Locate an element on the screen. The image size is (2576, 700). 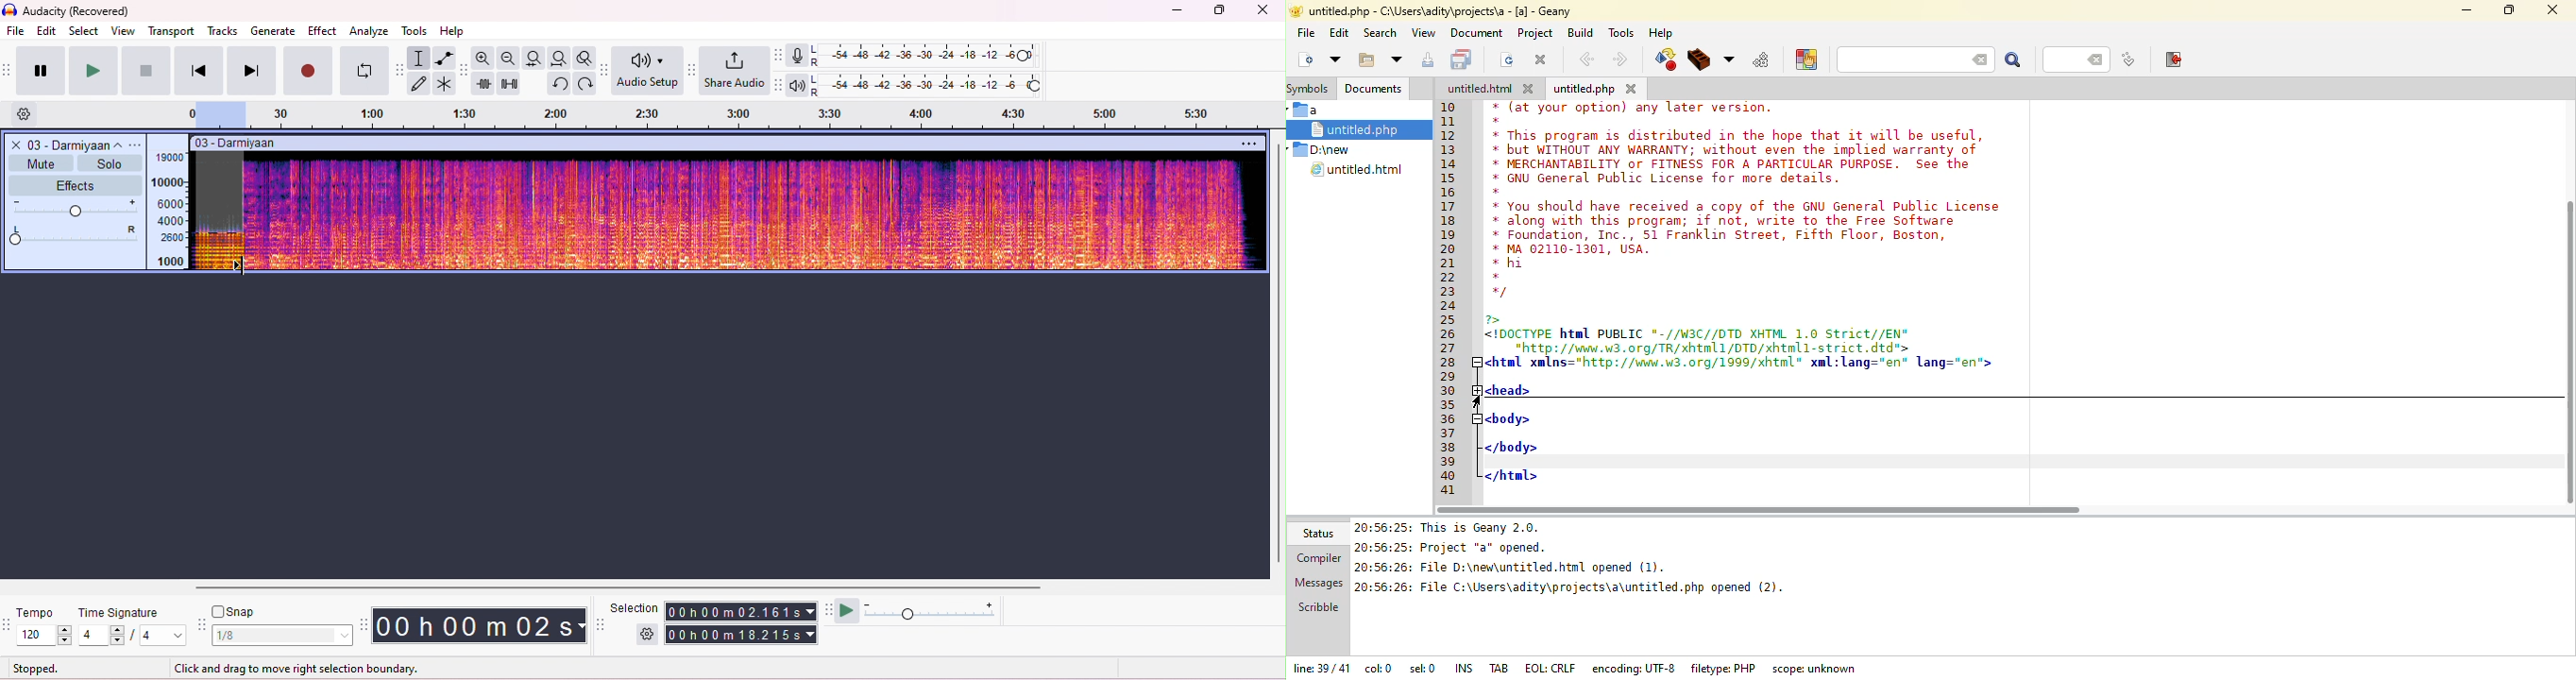
search is located at coordinates (1896, 60).